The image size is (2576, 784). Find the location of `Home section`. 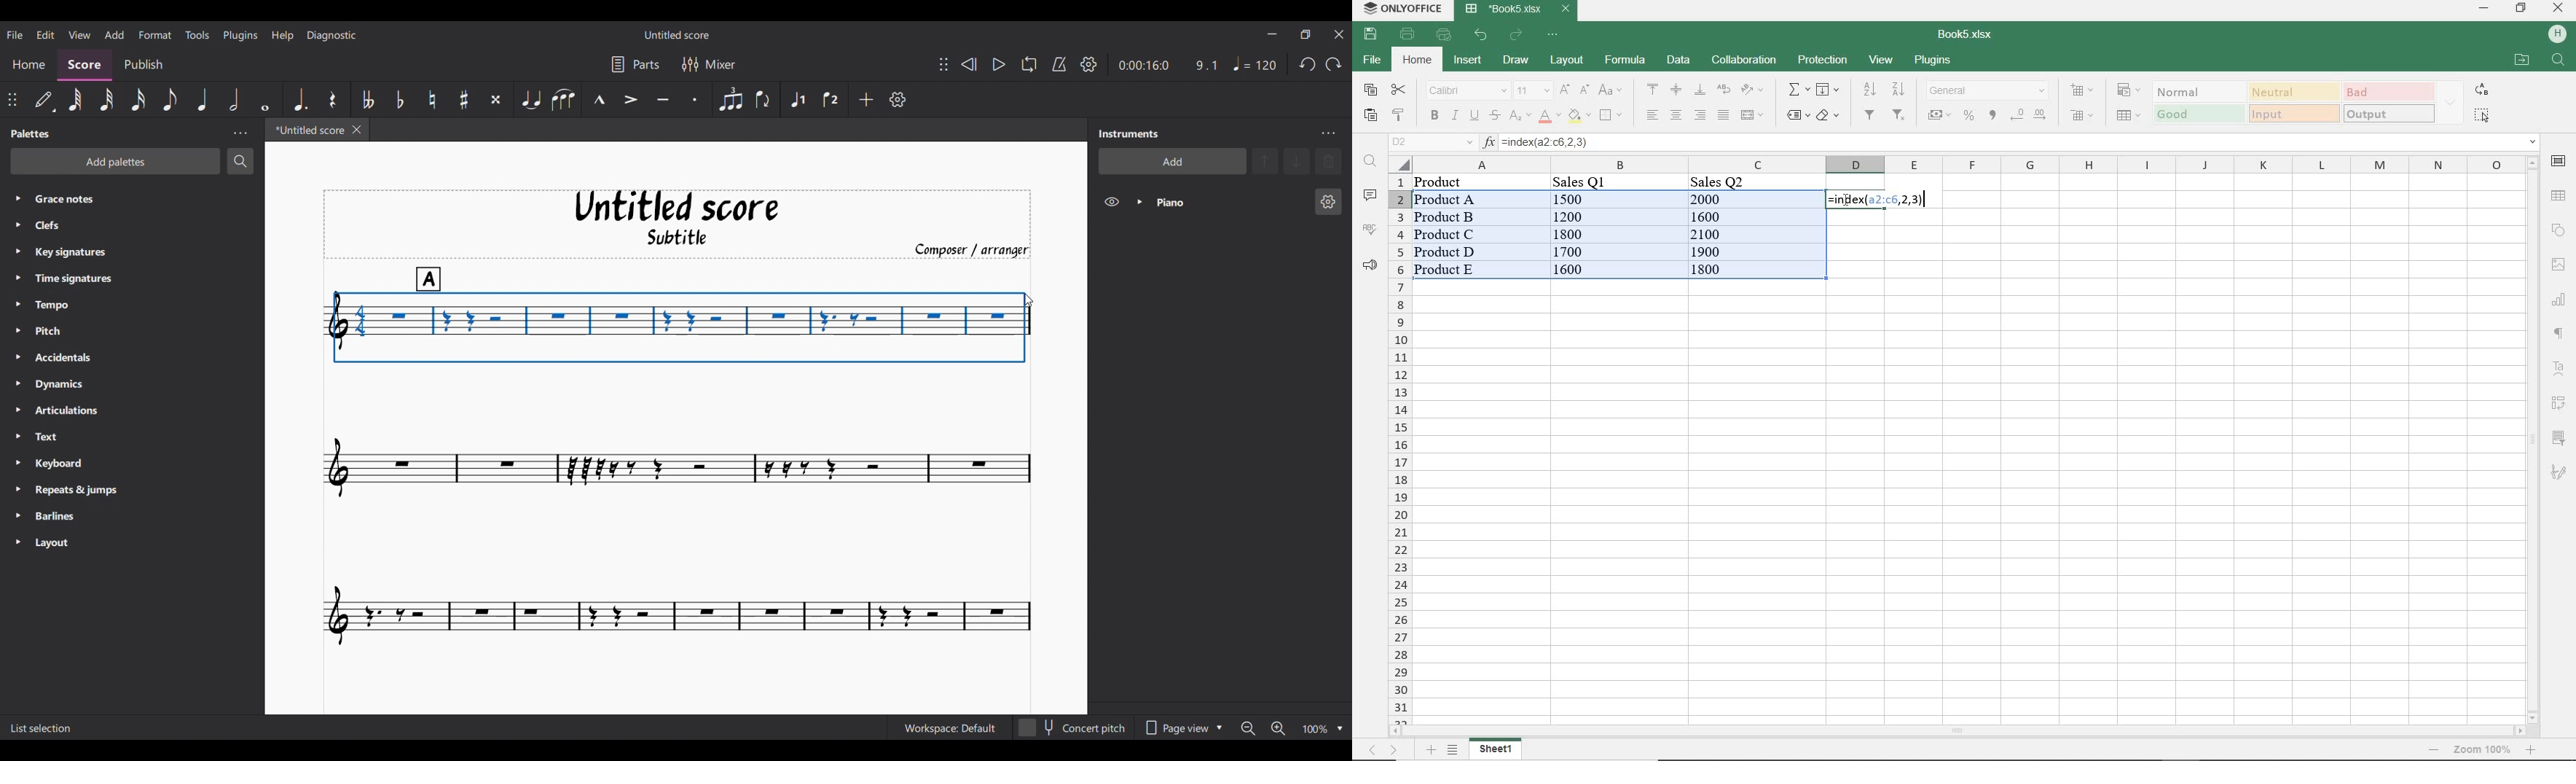

Home section is located at coordinates (30, 63).